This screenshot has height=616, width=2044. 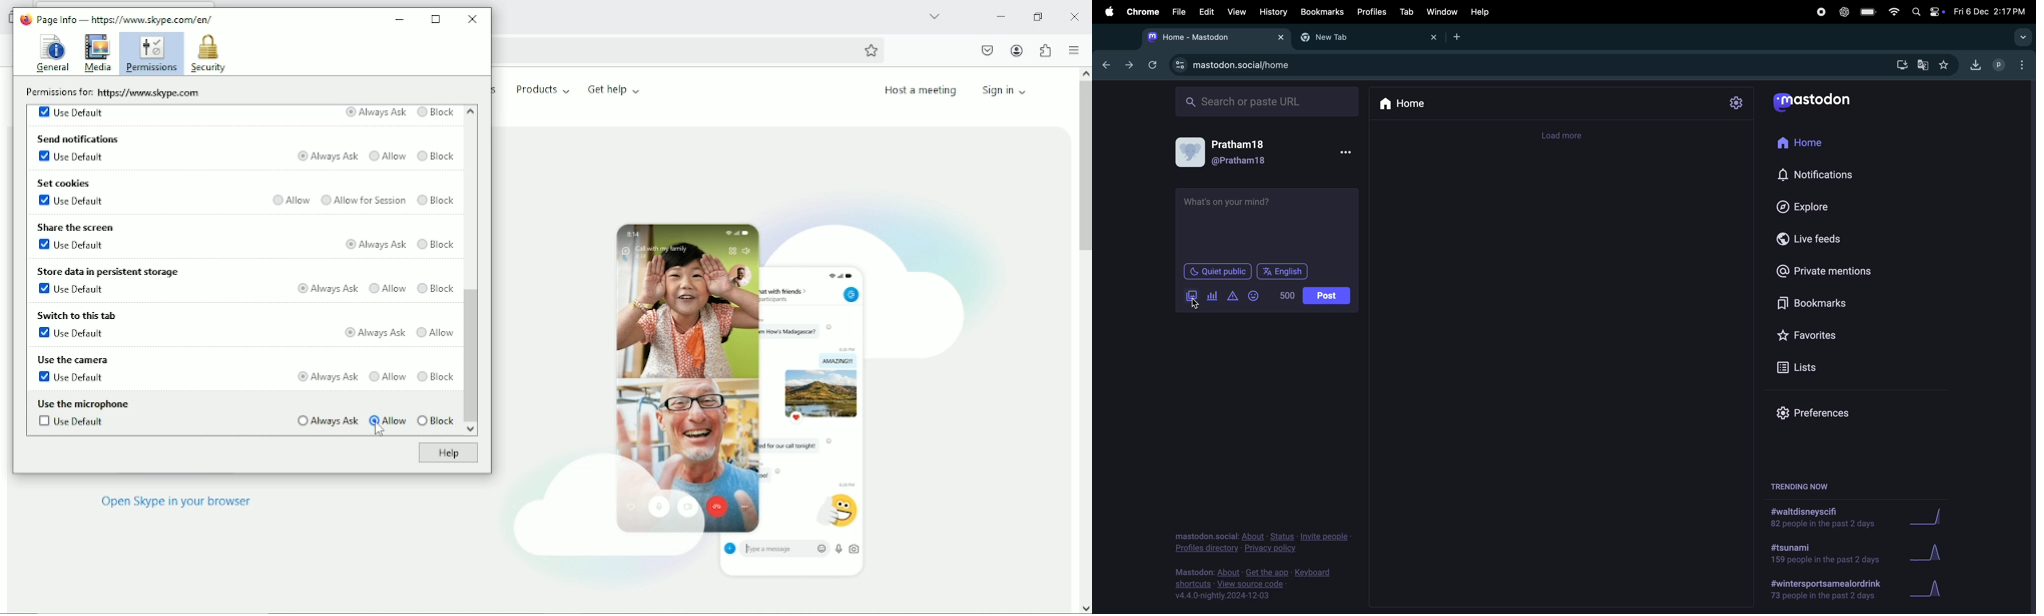 I want to click on wifi, so click(x=1893, y=11).